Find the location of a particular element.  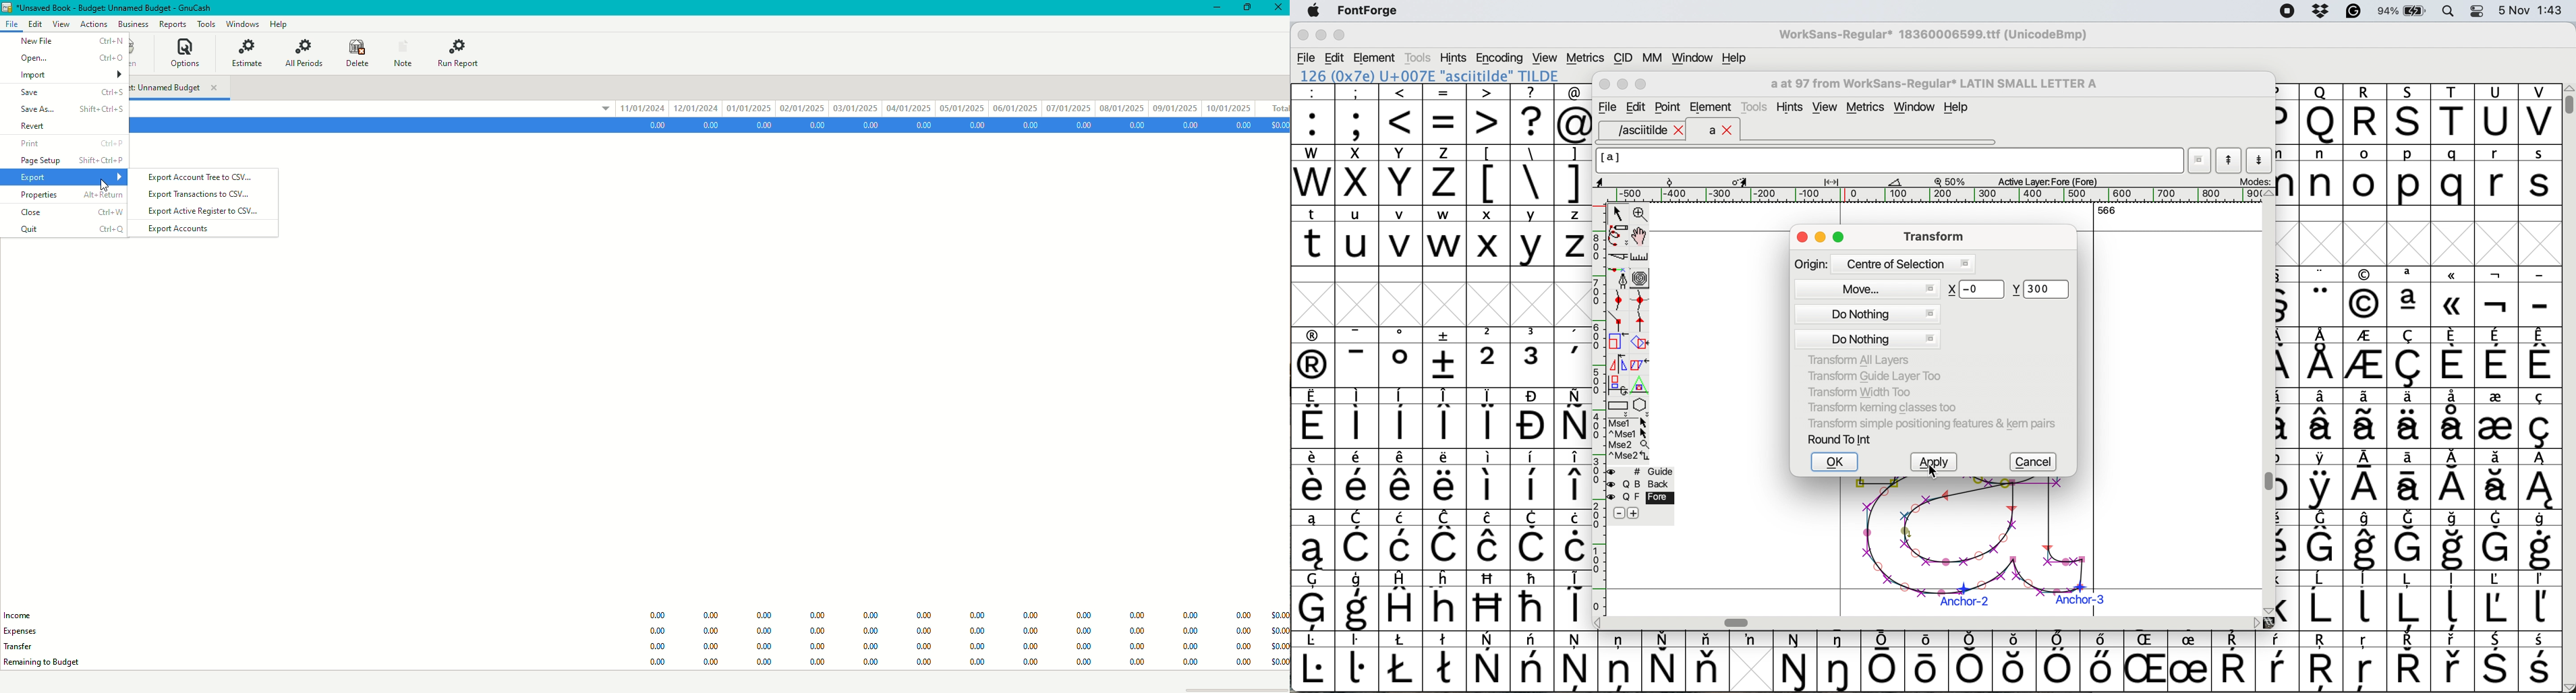

Help is located at coordinates (279, 23).